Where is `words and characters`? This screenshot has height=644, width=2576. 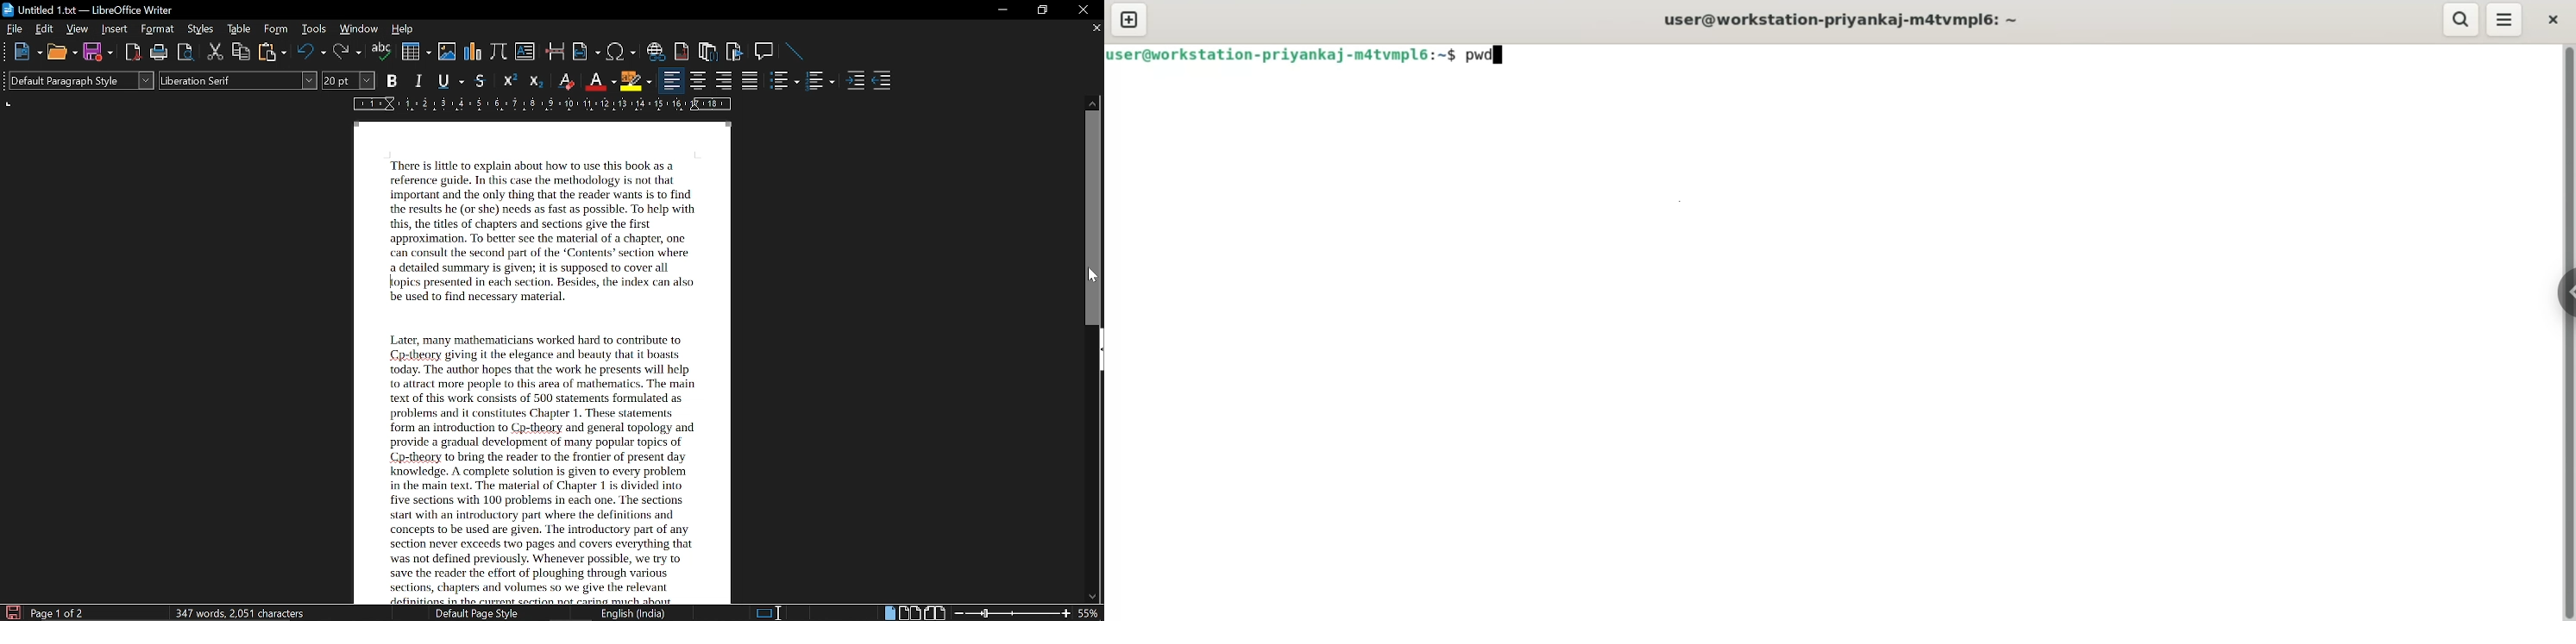 words and characters is located at coordinates (238, 612).